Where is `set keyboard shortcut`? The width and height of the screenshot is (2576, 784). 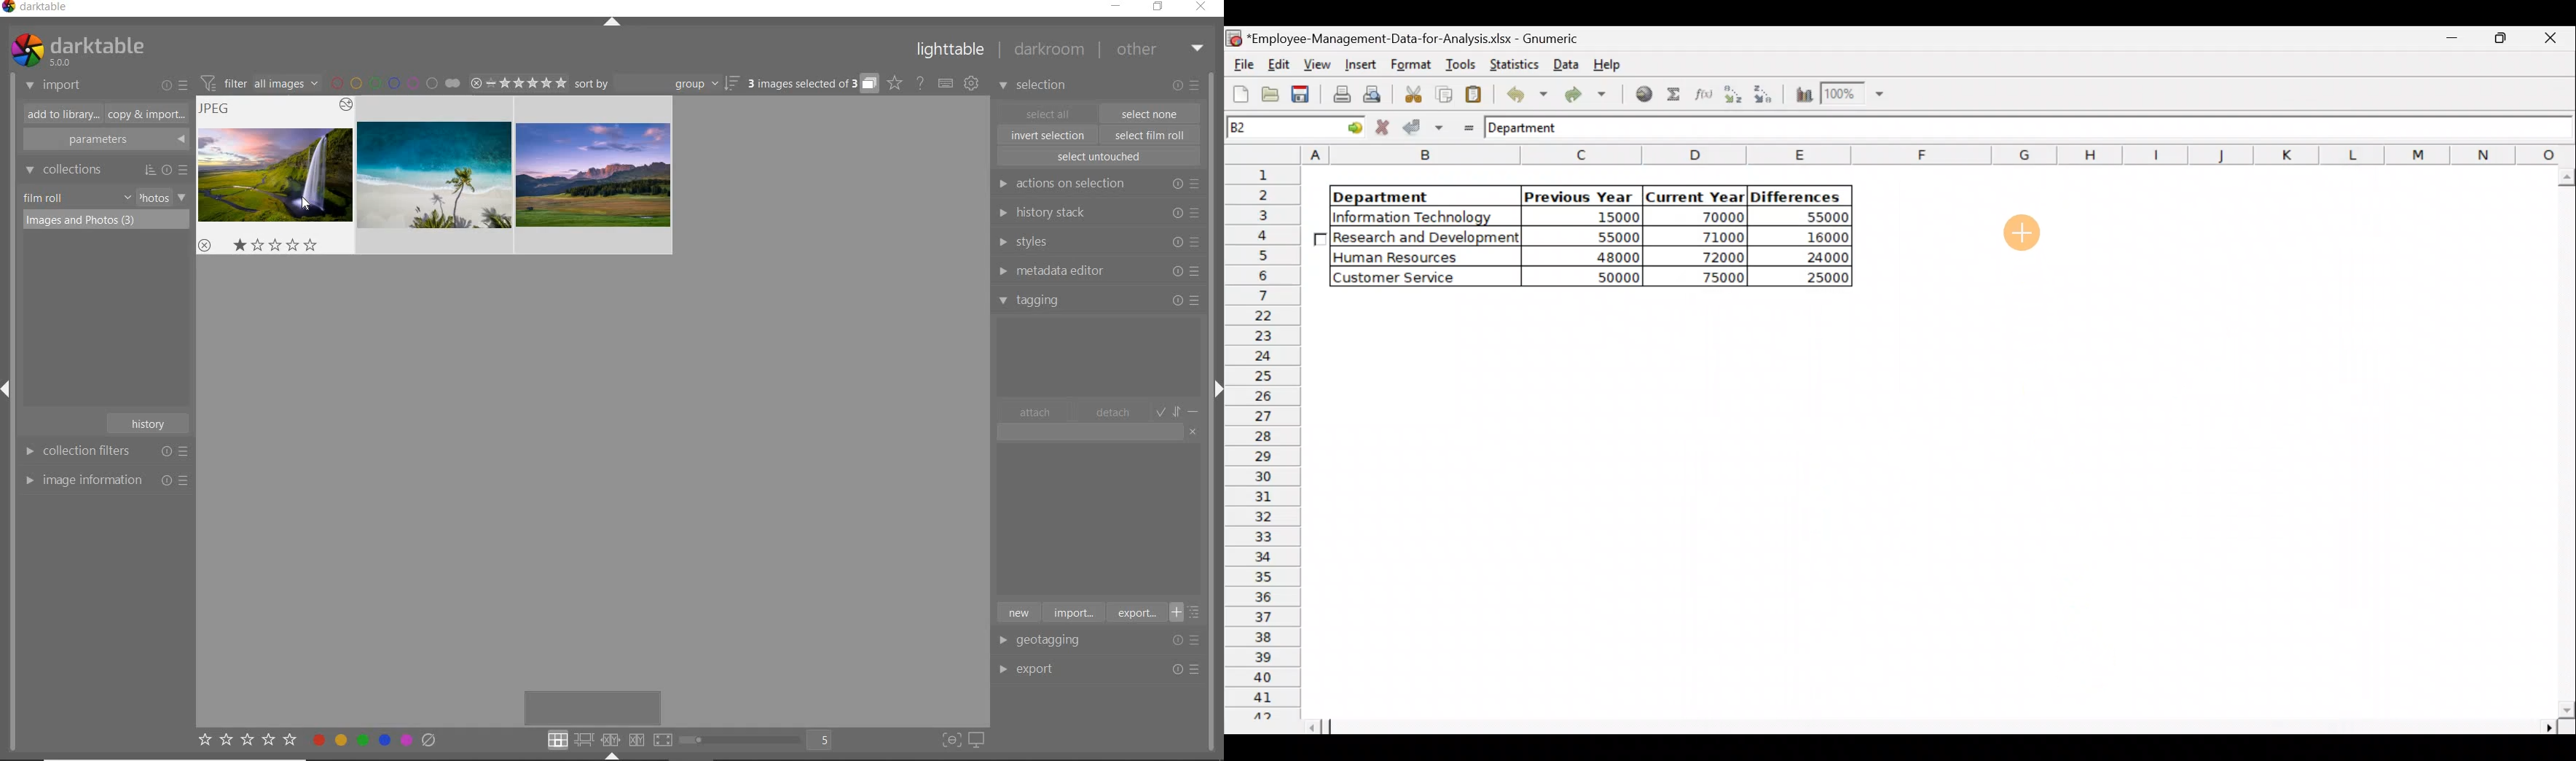 set keyboard shortcut is located at coordinates (946, 84).